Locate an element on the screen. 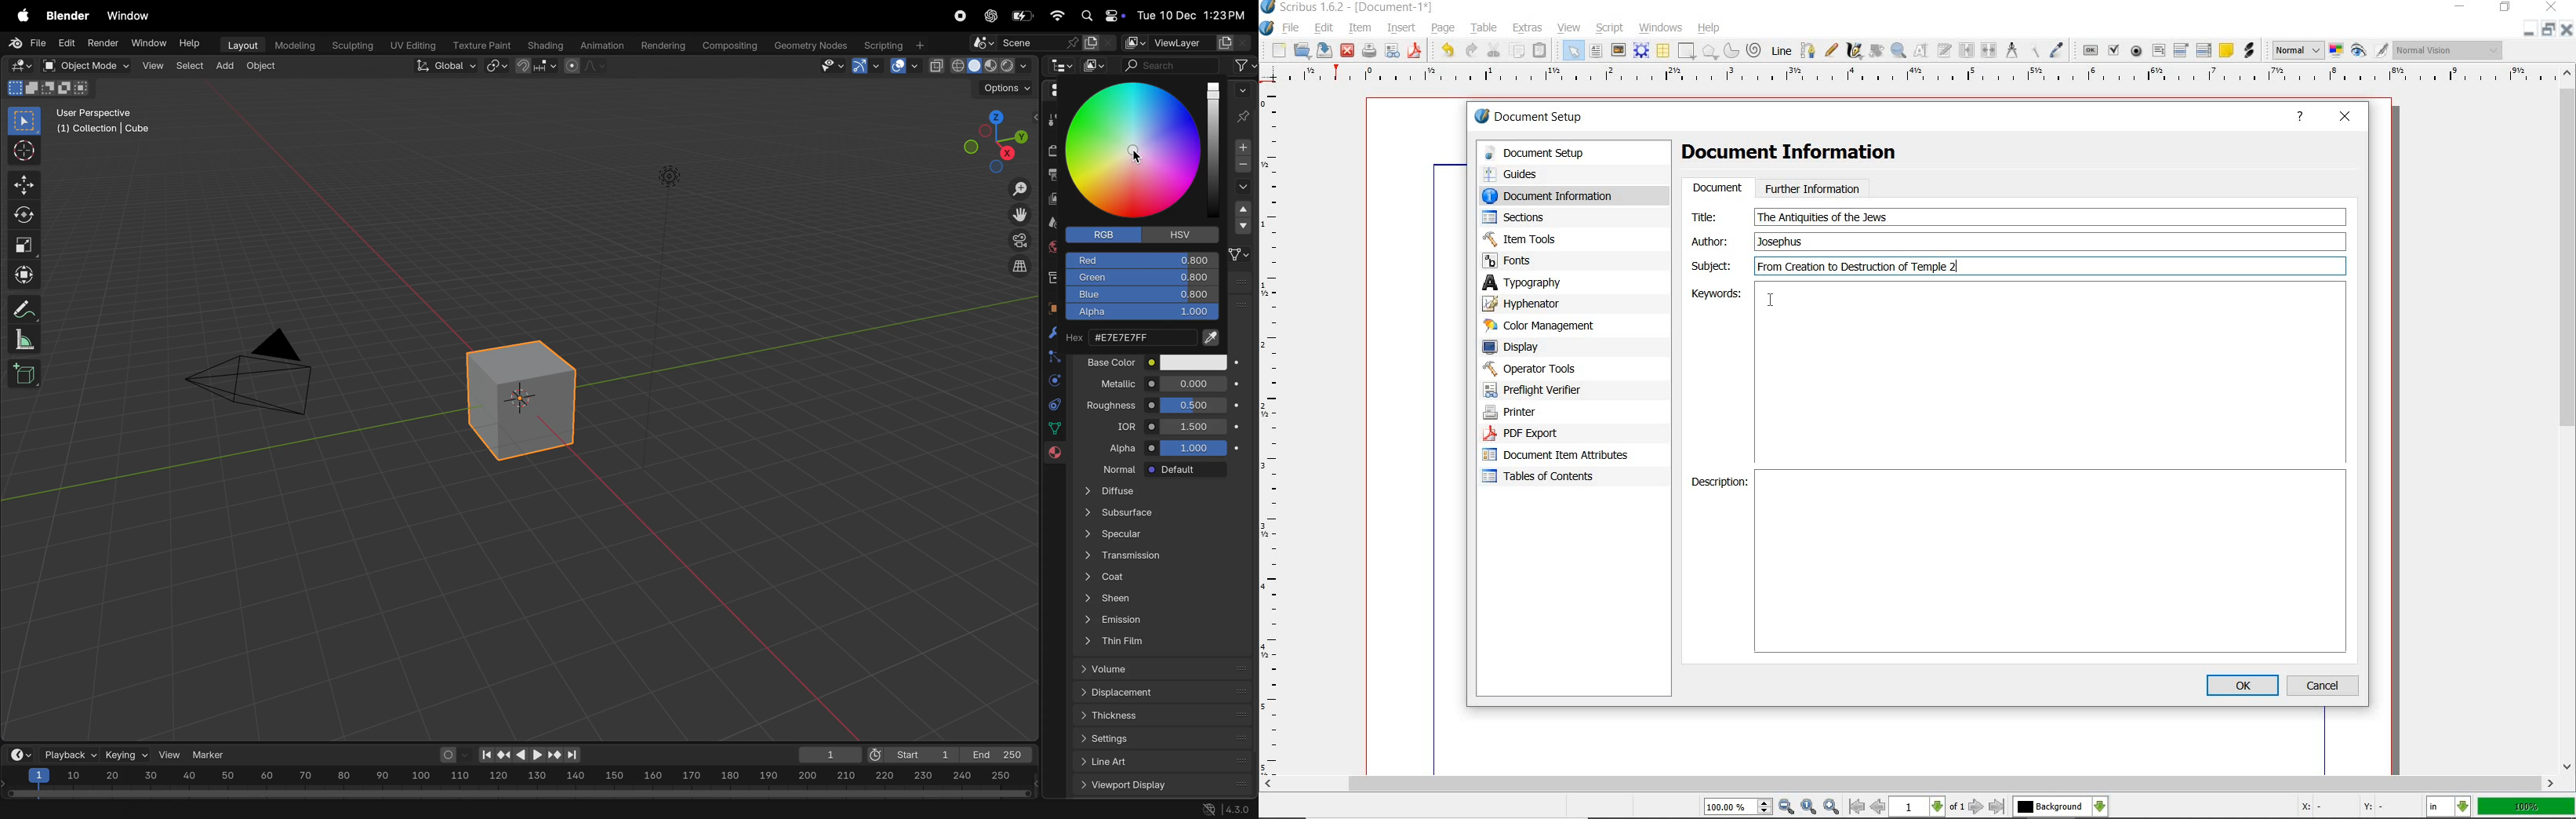 The image size is (2576, 840). link text frames is located at coordinates (1967, 51).